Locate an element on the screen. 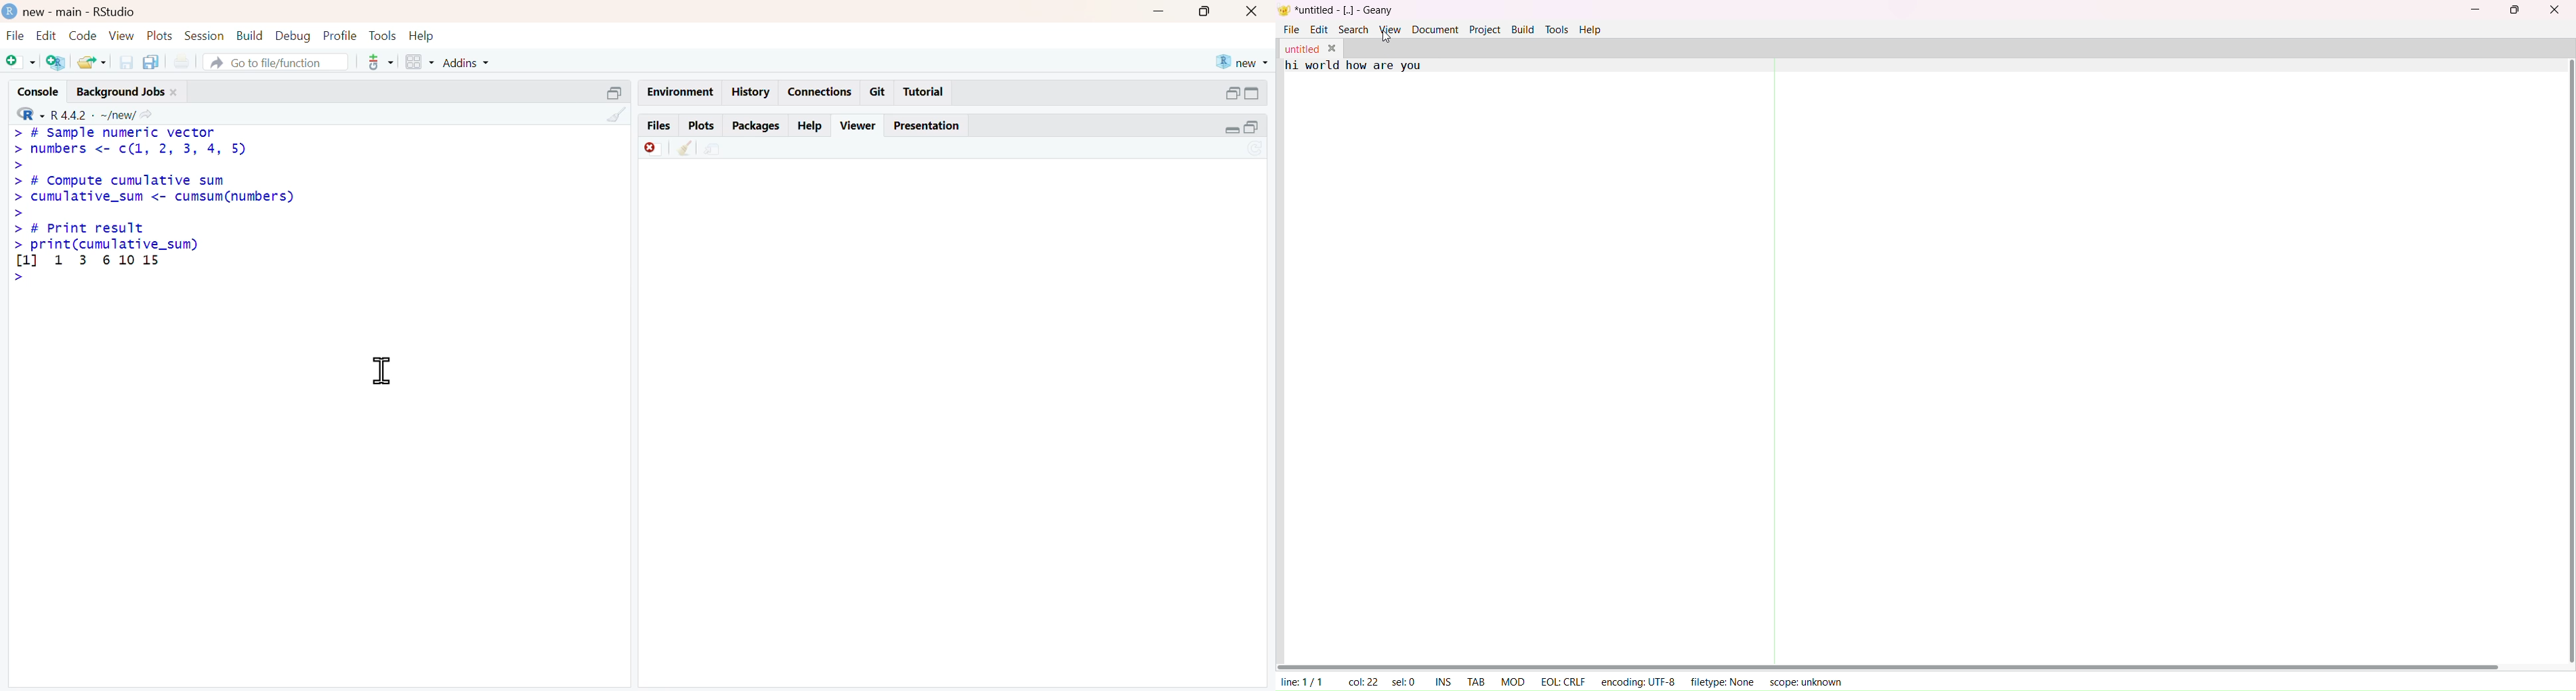  profile is located at coordinates (341, 35).